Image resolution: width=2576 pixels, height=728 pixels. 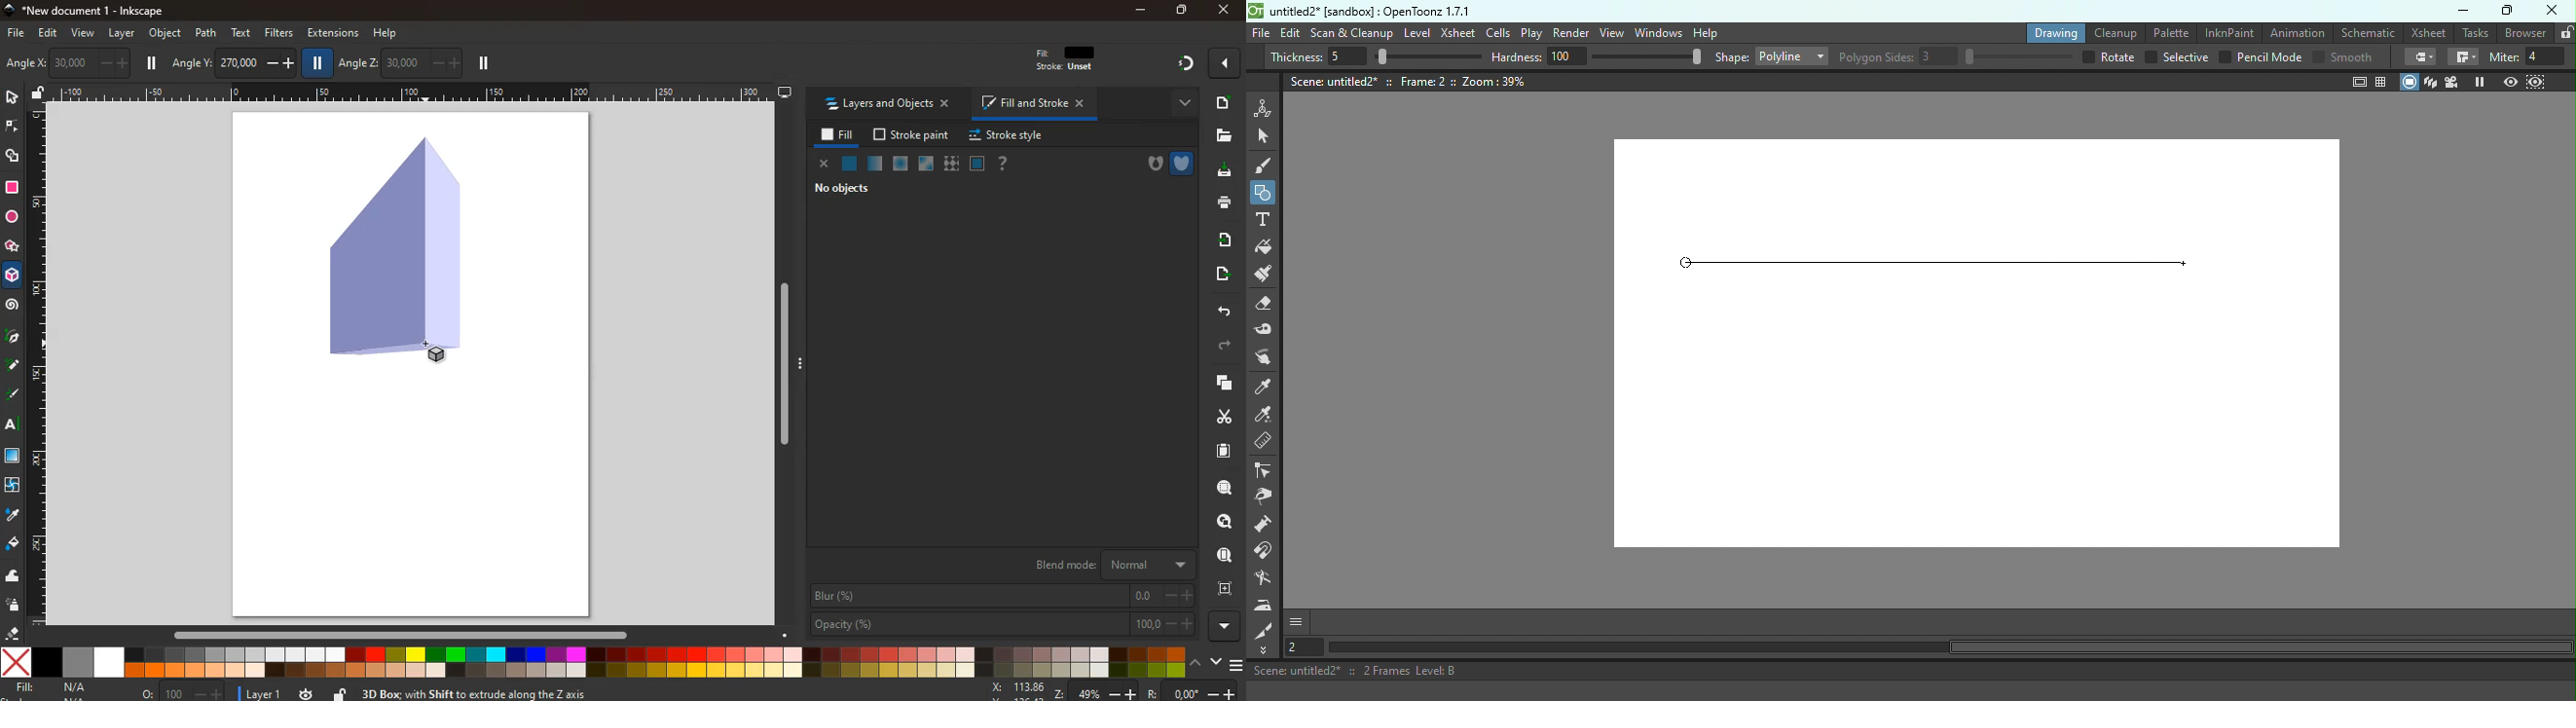 What do you see at coordinates (1225, 135) in the screenshot?
I see `file` at bounding box center [1225, 135].